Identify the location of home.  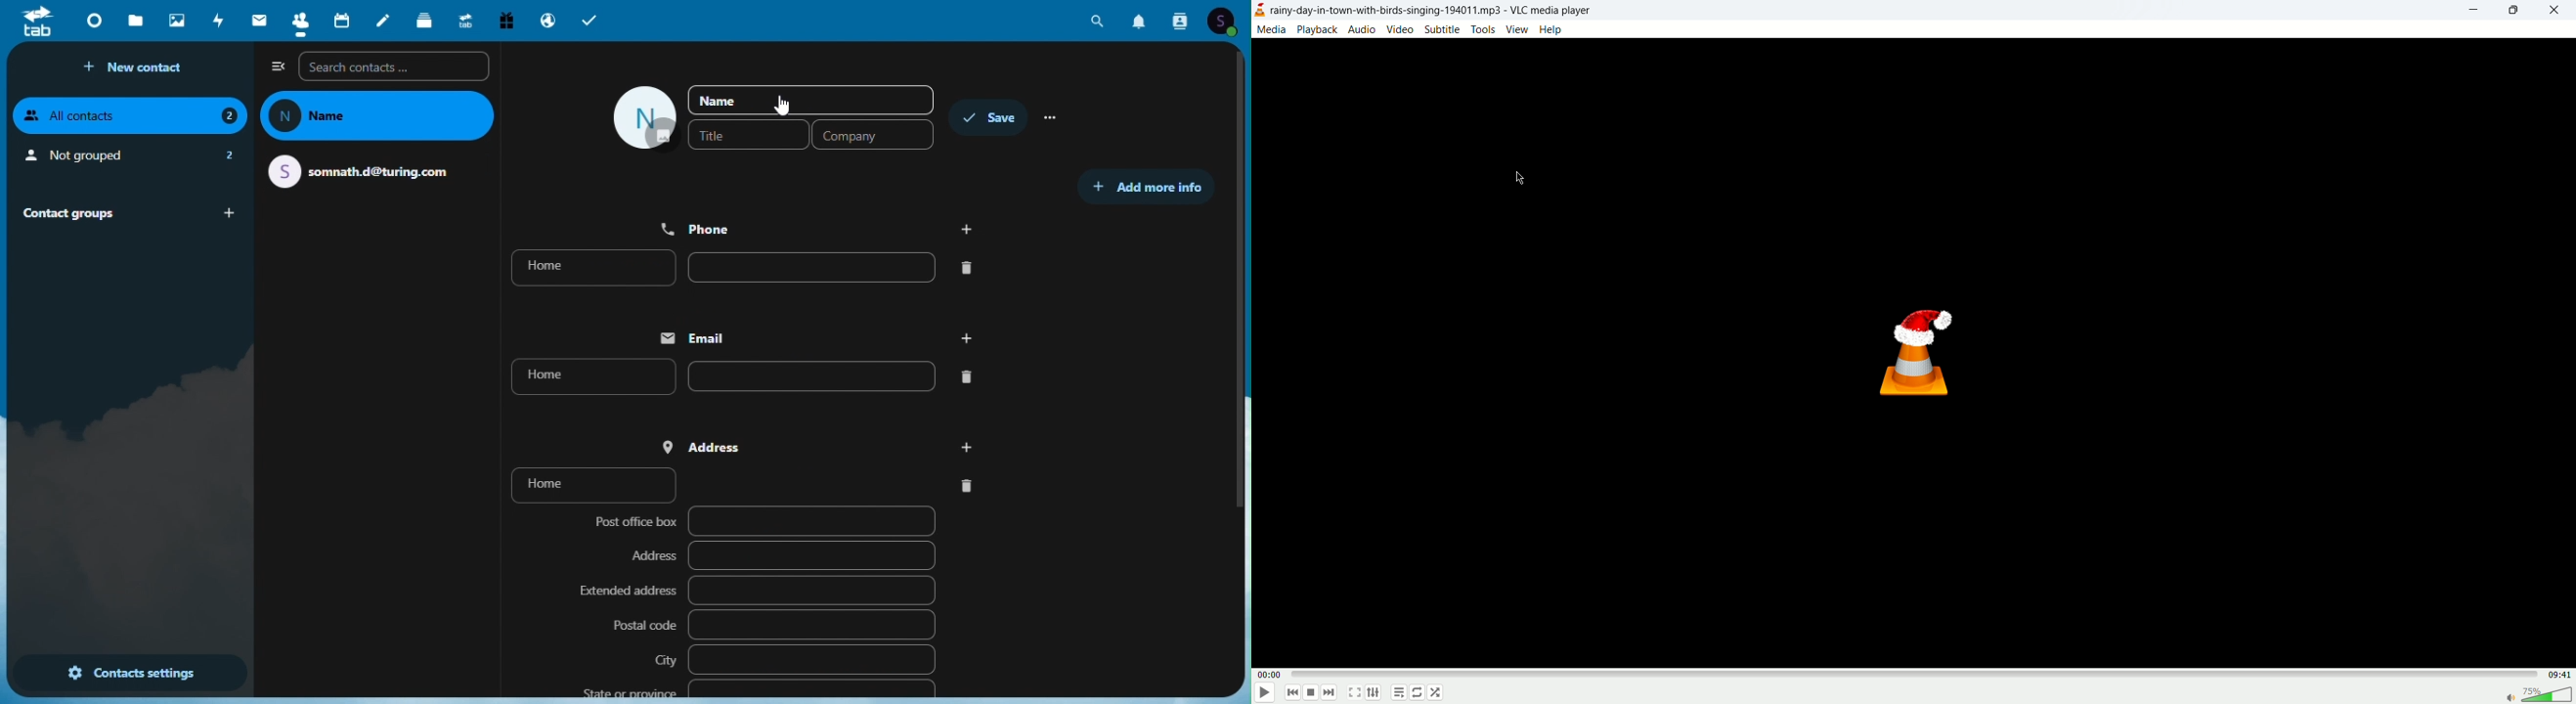
(738, 375).